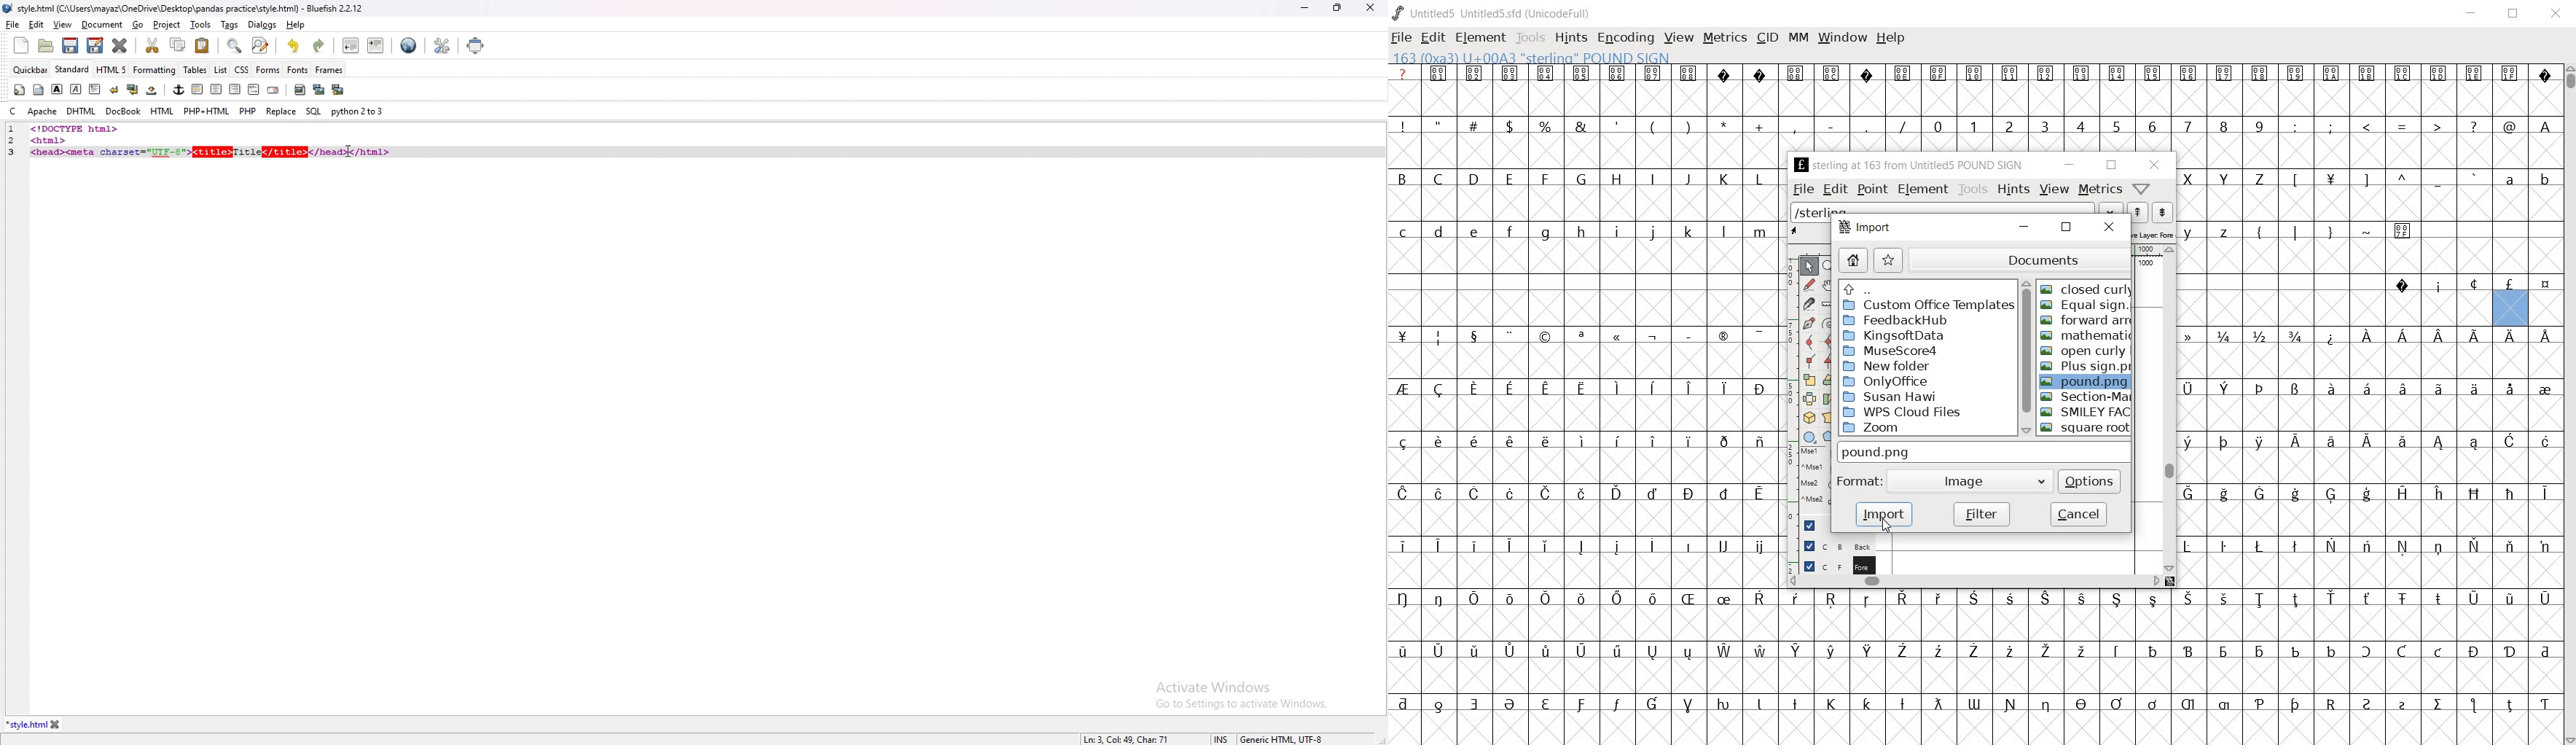 The image size is (2576, 756). Describe the element at coordinates (2293, 181) in the screenshot. I see `[` at that location.